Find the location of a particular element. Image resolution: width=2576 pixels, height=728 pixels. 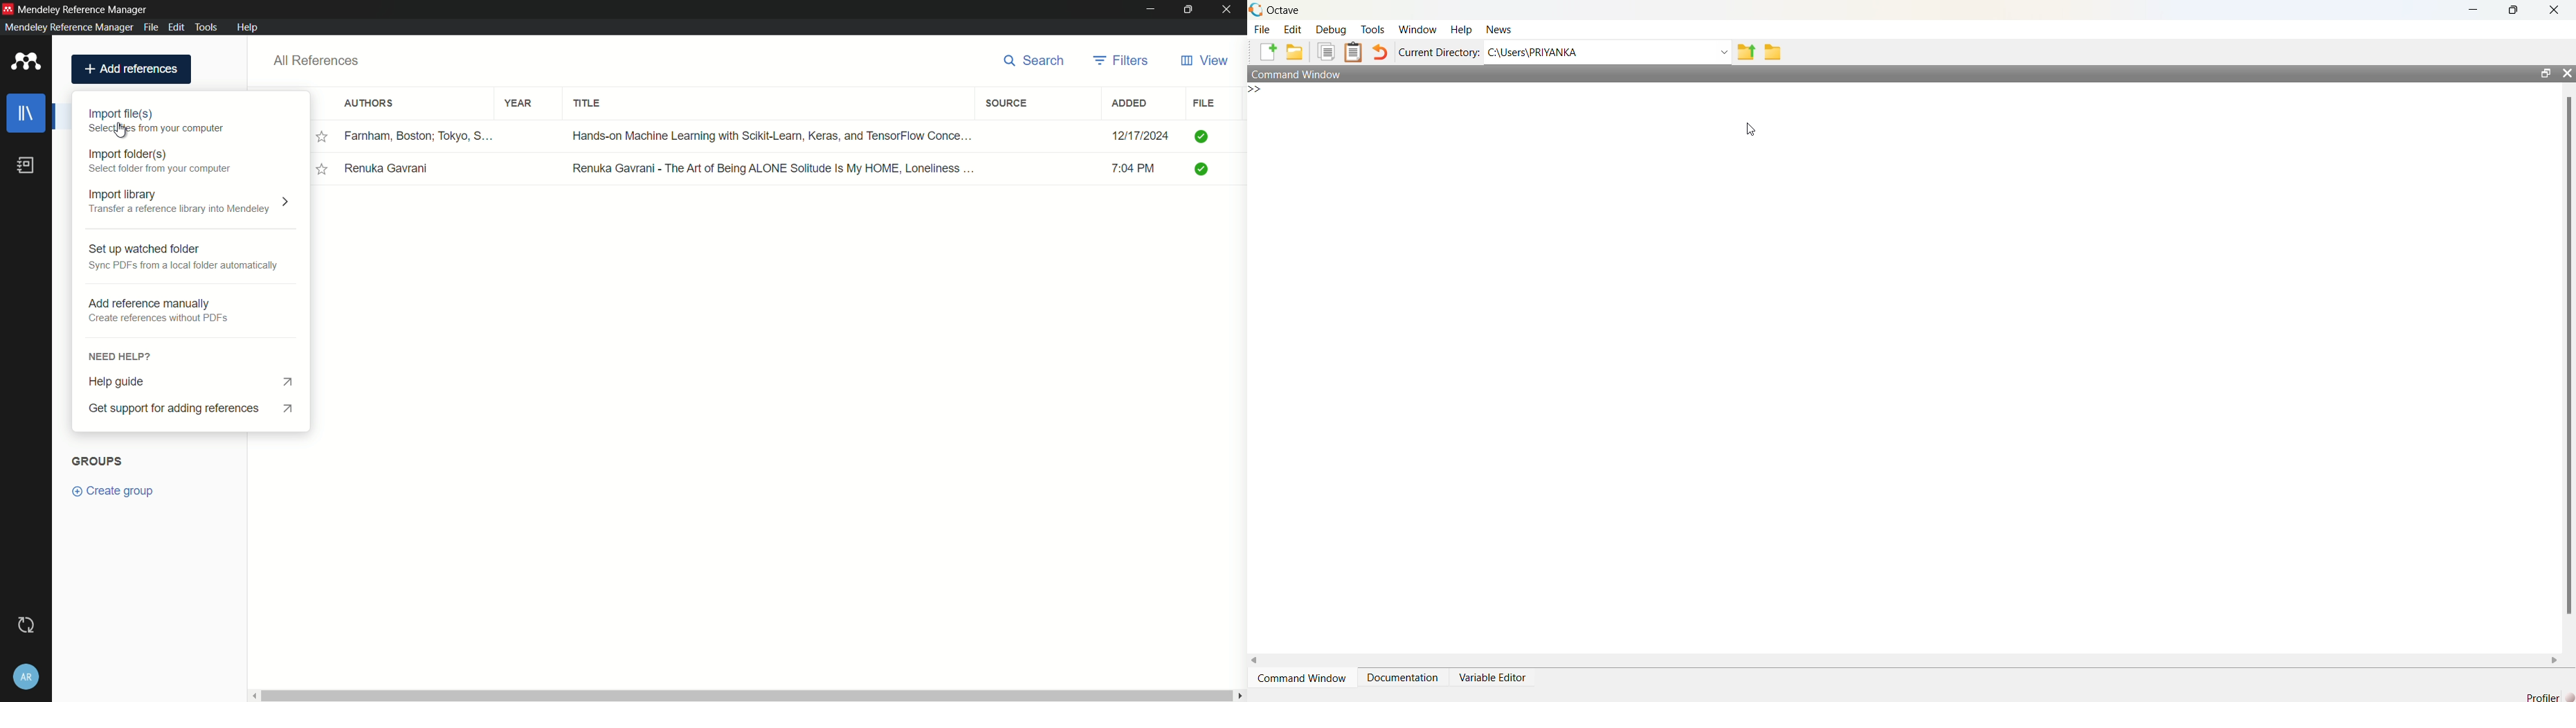

source is located at coordinates (1009, 103).